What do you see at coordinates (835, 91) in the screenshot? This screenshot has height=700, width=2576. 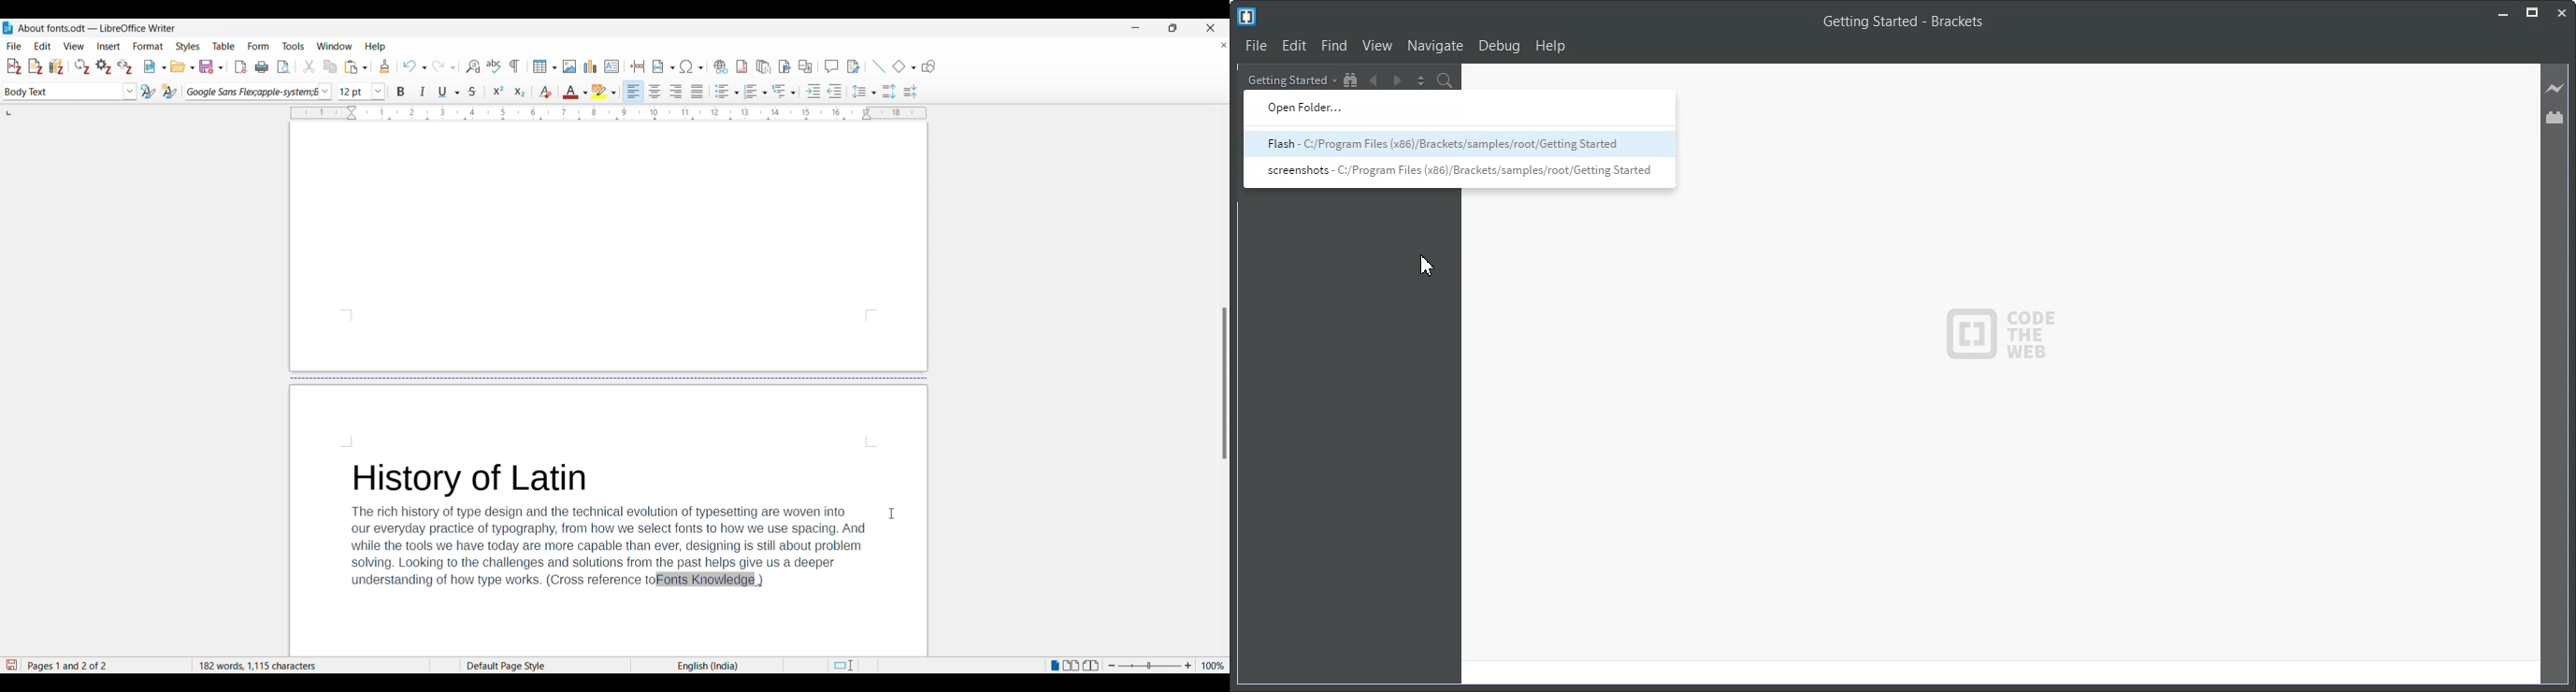 I see `Decrease indentation` at bounding box center [835, 91].